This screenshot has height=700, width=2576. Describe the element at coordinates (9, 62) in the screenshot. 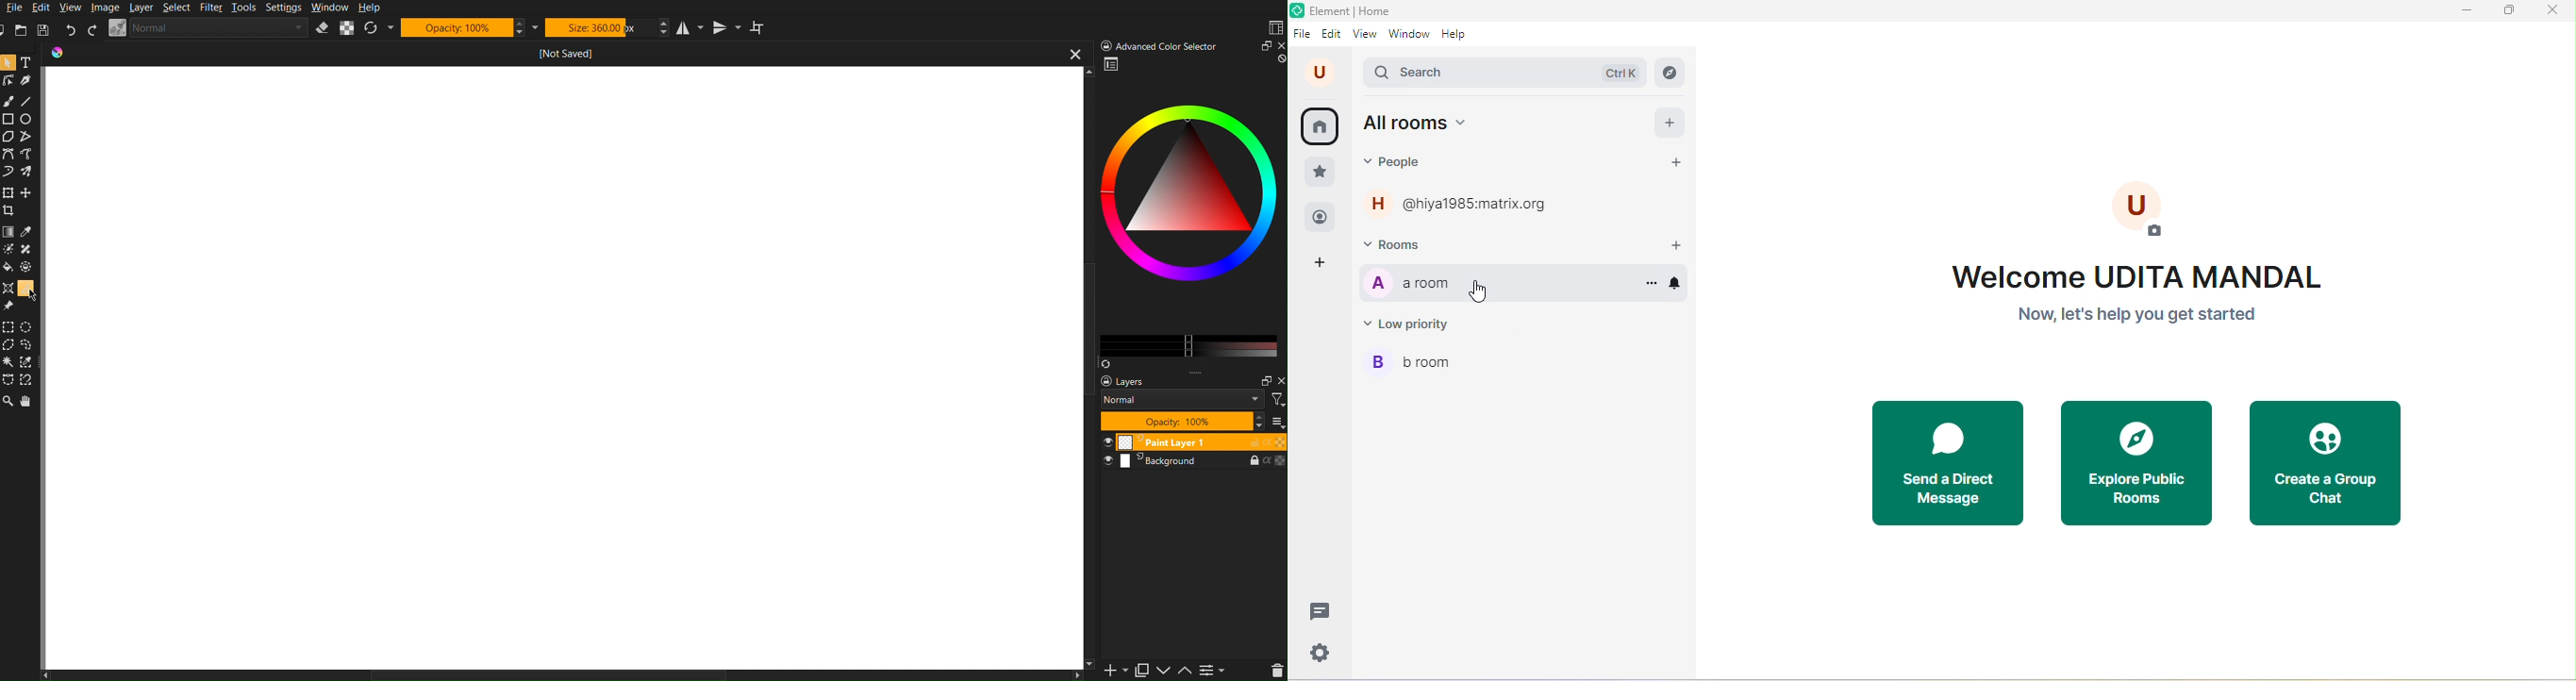

I see `Zoom` at that location.